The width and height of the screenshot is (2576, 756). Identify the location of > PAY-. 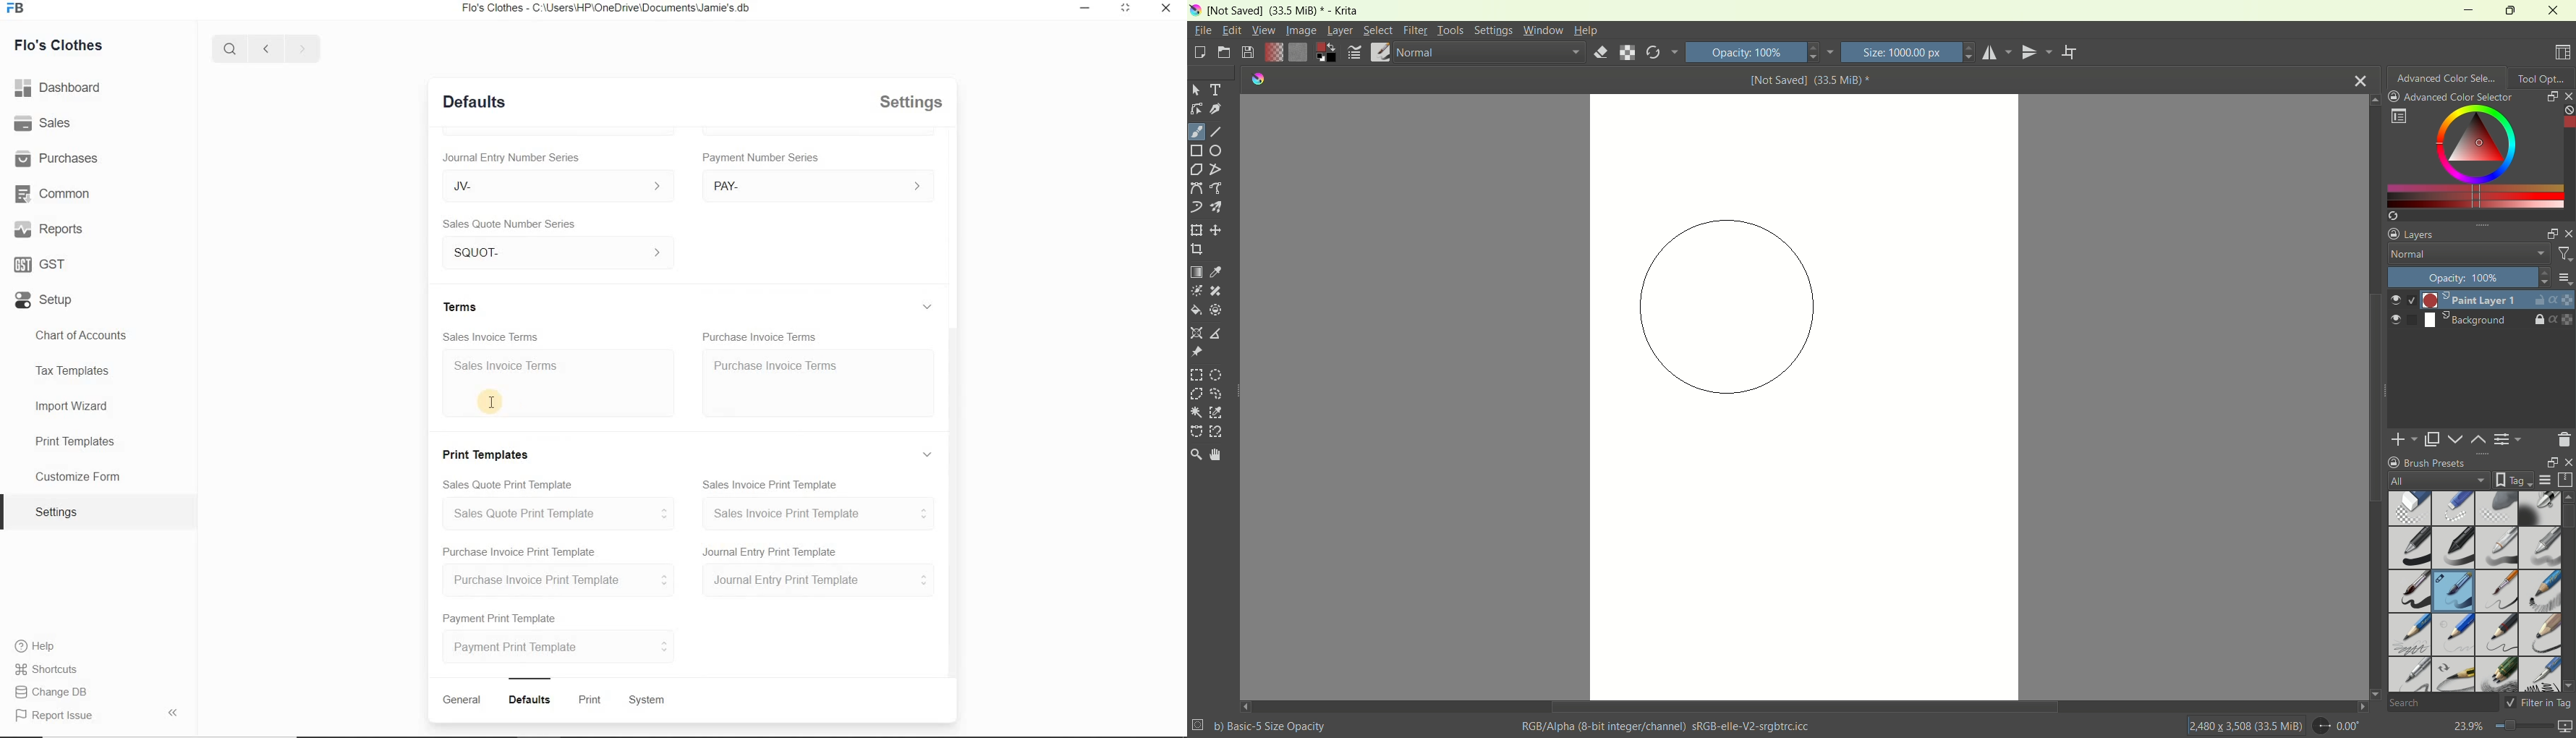
(814, 185).